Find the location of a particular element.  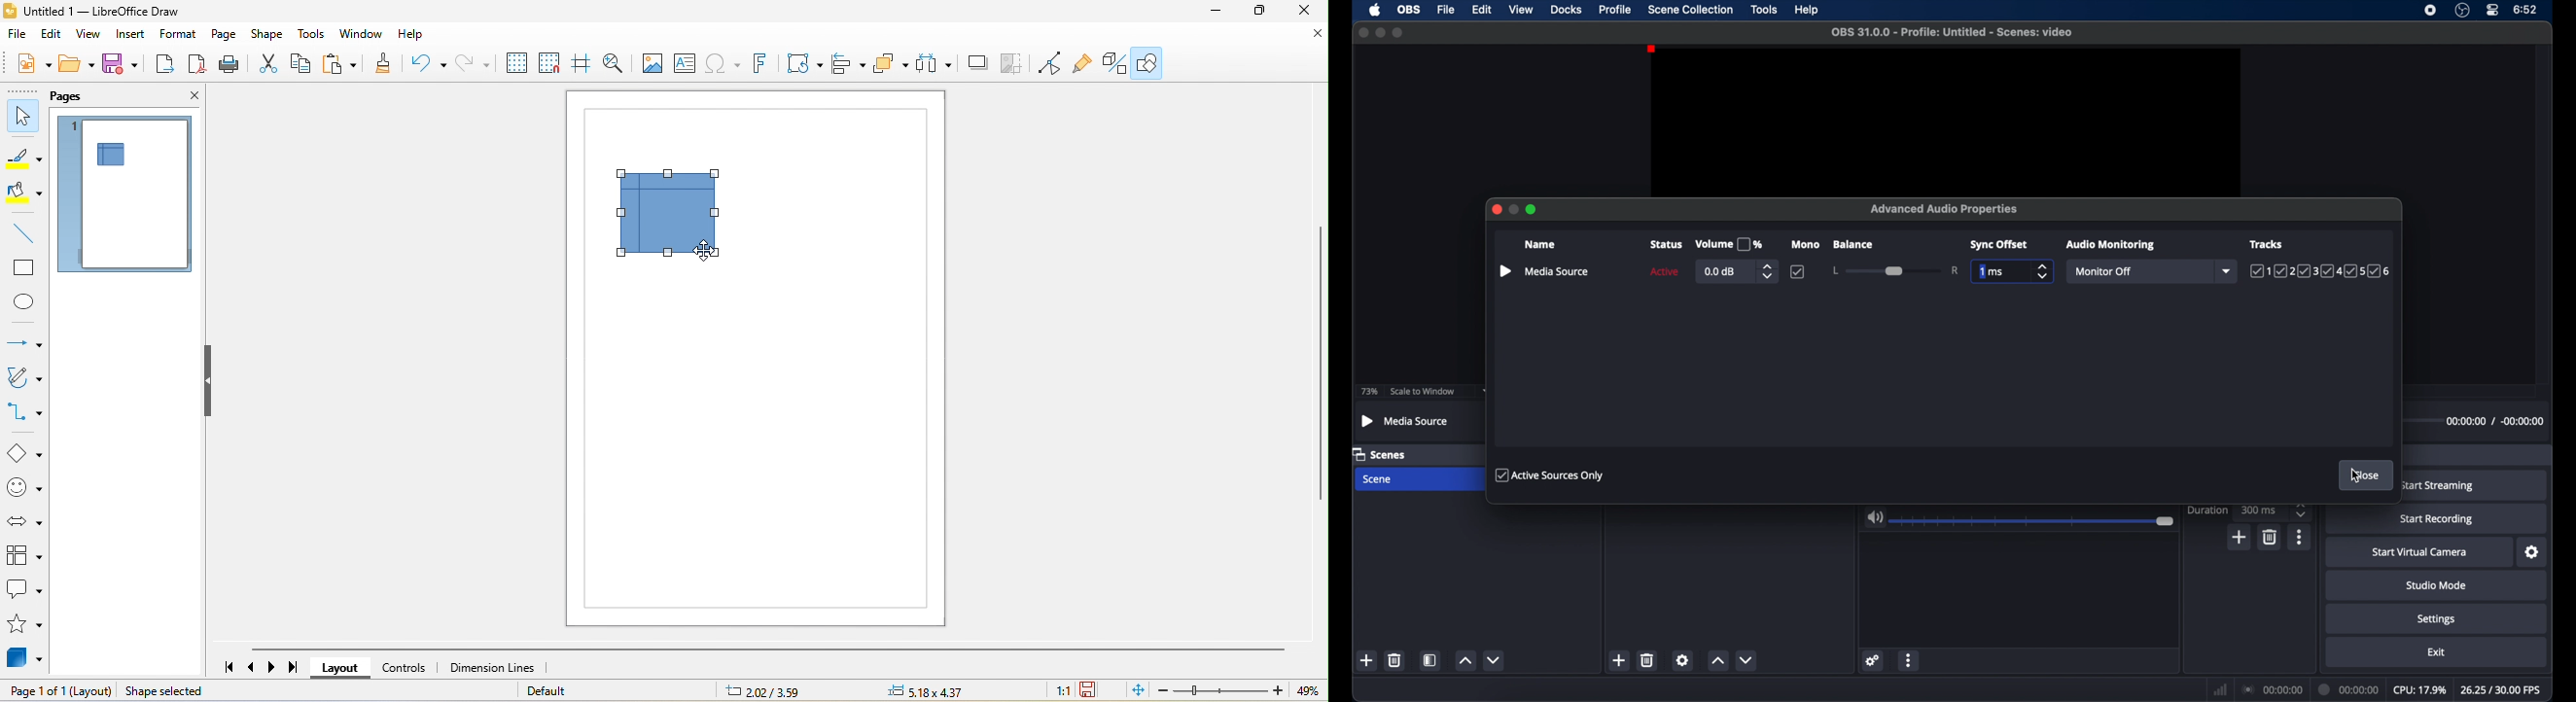

decrement is located at coordinates (1747, 660).